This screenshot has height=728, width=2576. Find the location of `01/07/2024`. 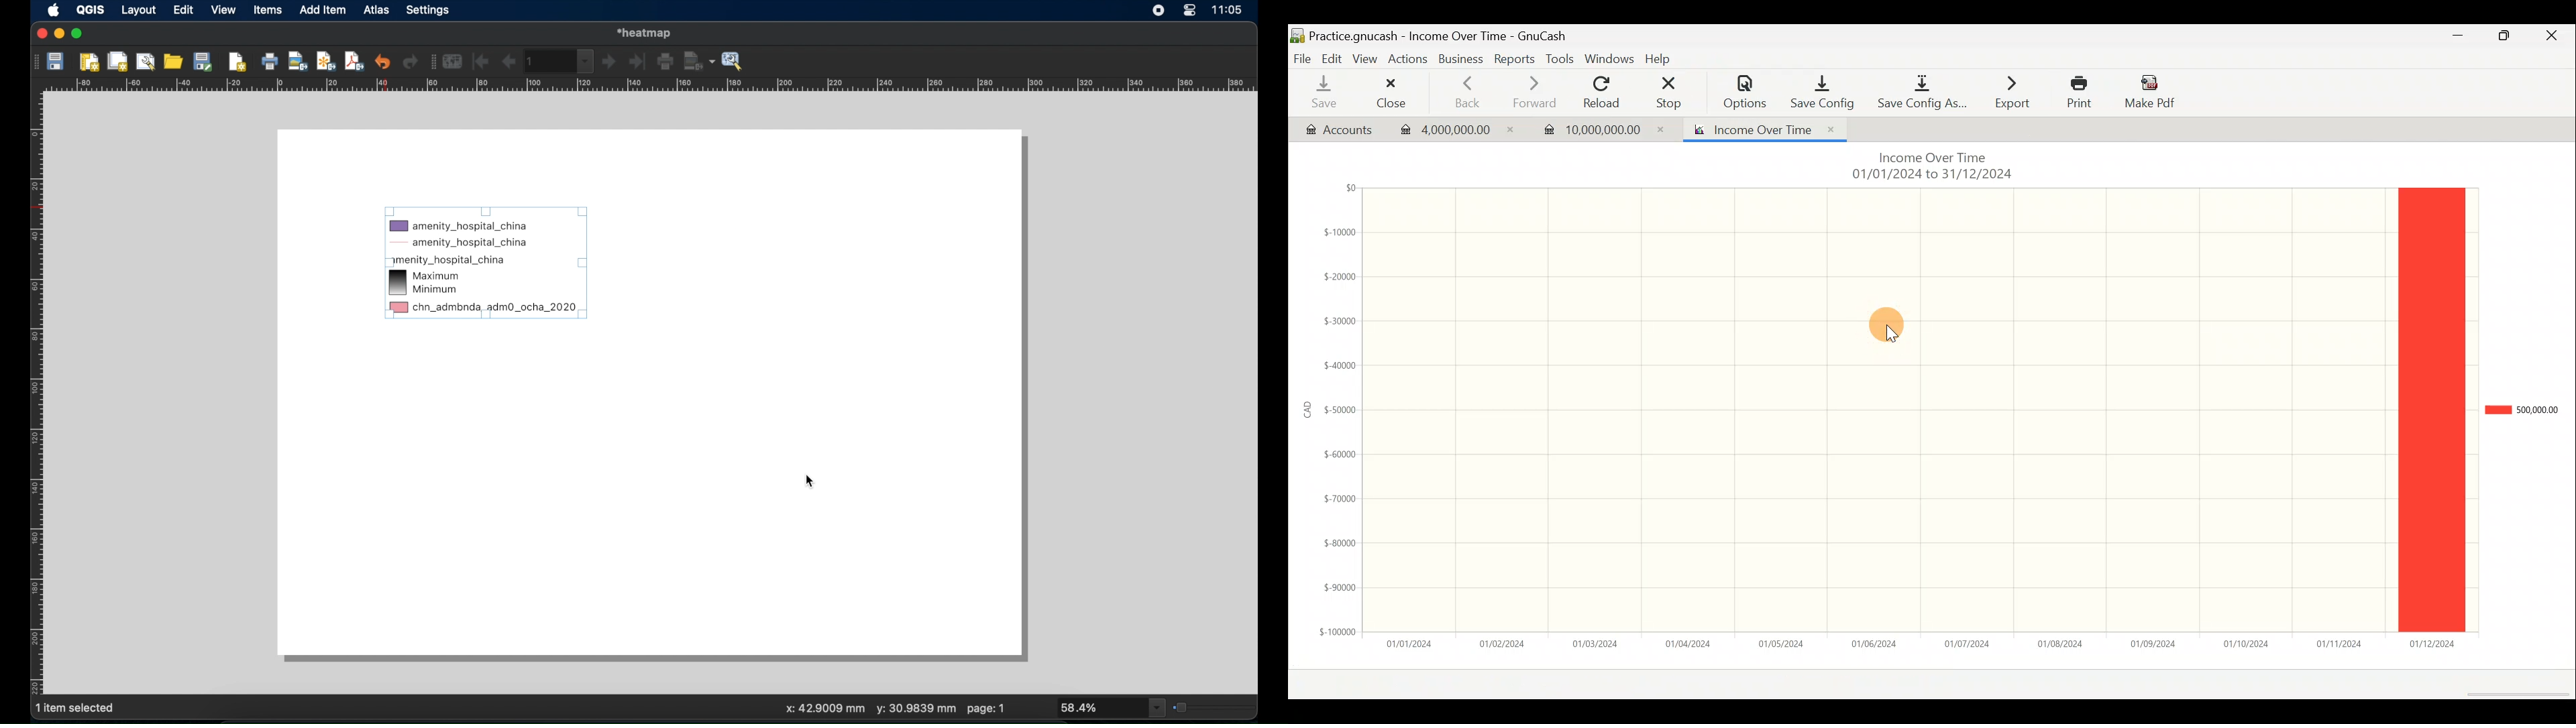

01/07/2024 is located at coordinates (1966, 642).